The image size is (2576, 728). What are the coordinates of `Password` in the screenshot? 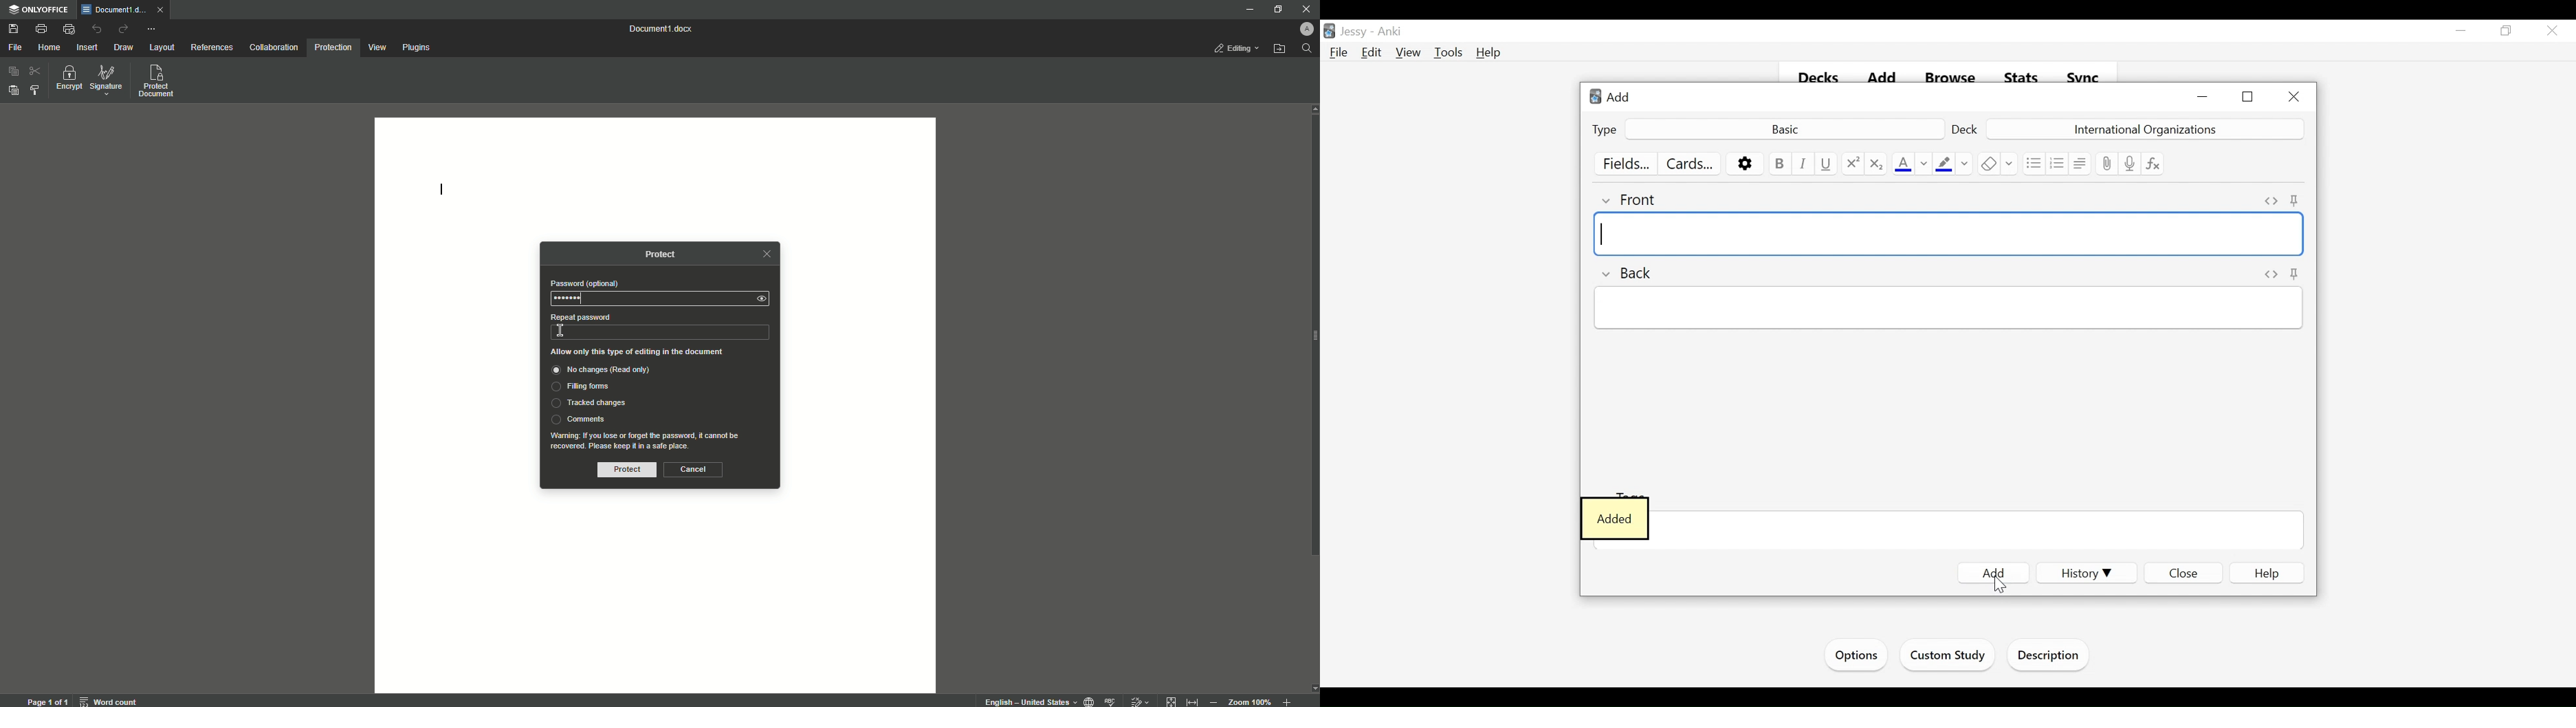 It's located at (571, 298).